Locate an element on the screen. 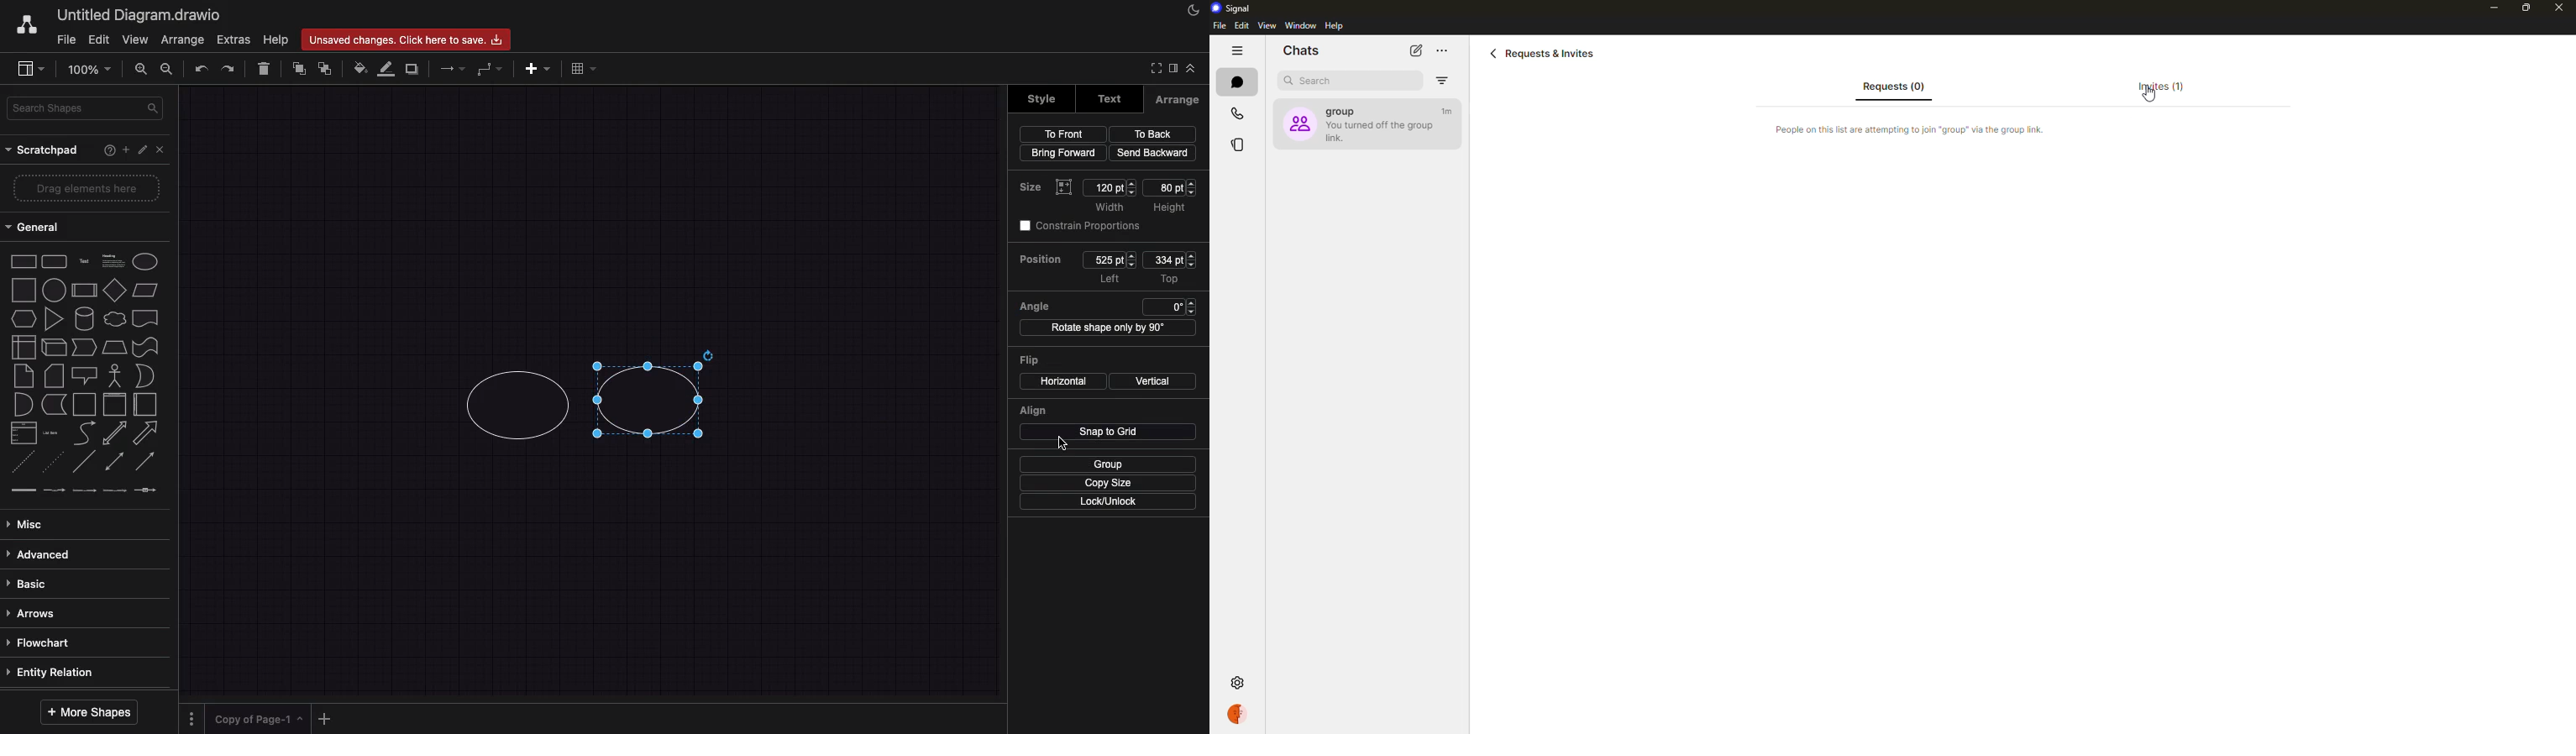 The image size is (2576, 756). insert is located at coordinates (538, 68).